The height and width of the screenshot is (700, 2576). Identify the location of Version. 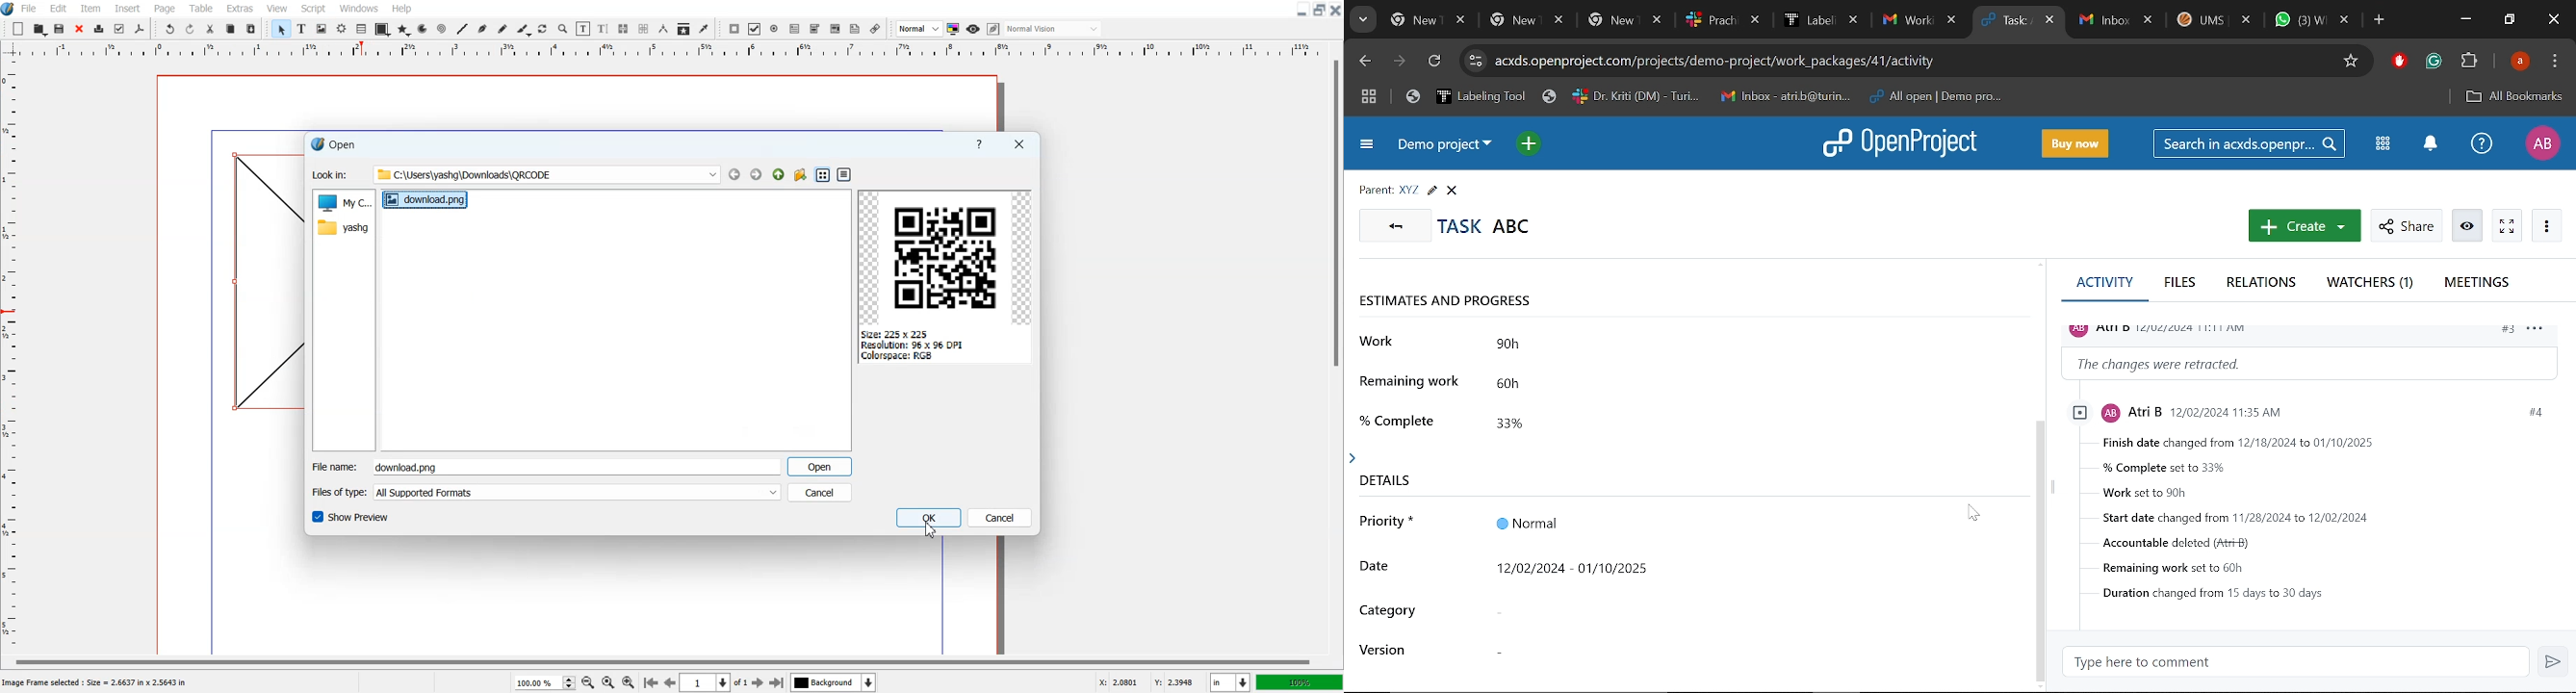
(1742, 646).